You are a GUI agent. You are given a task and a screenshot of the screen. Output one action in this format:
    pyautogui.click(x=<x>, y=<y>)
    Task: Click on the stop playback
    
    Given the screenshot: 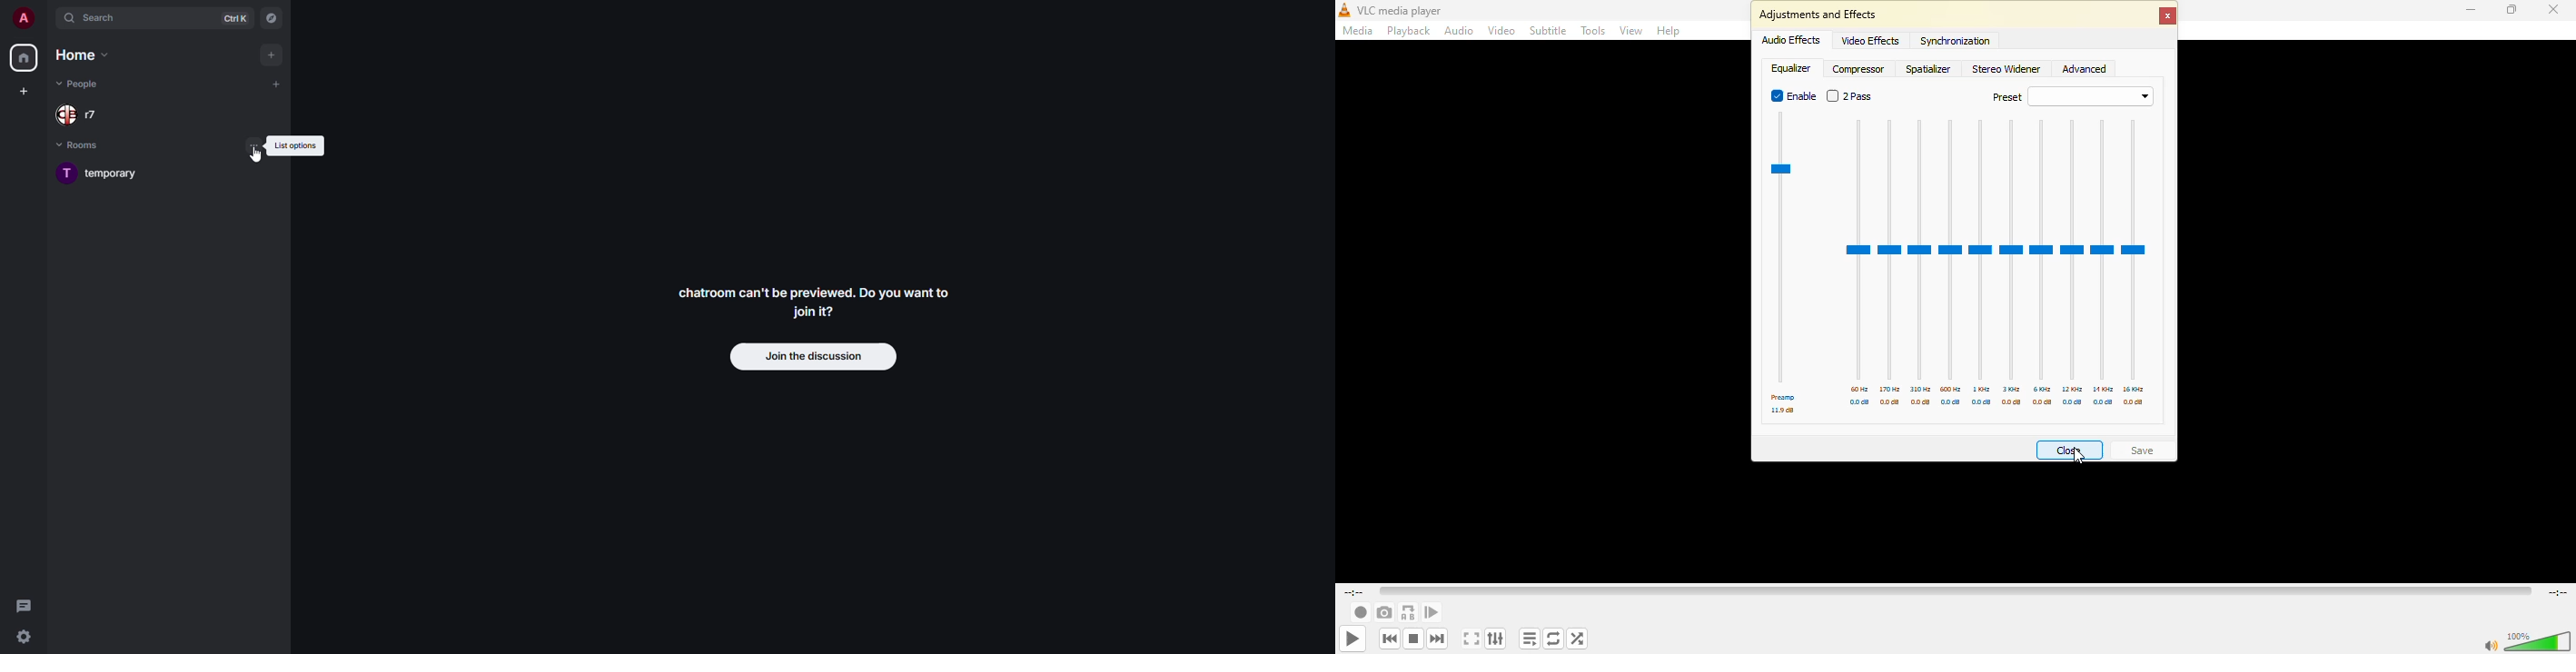 What is the action you would take?
    pyautogui.click(x=1413, y=637)
    